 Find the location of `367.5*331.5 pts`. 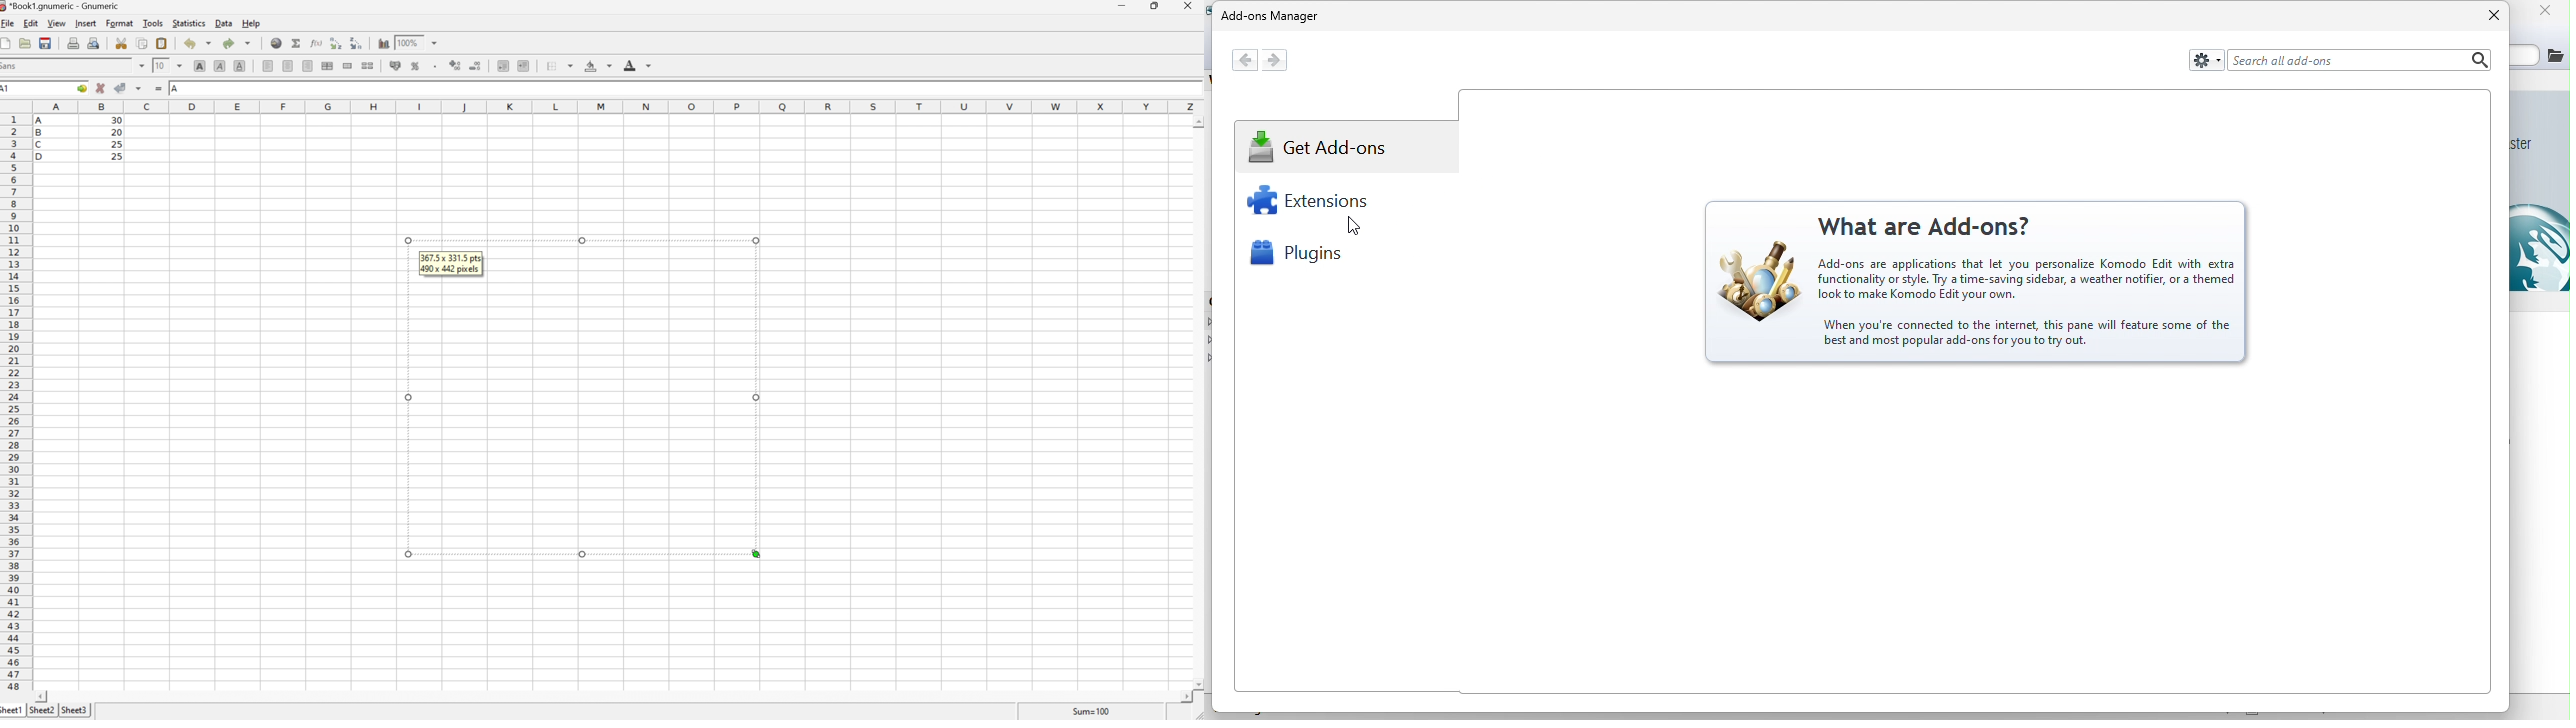

367.5*331.5 pts is located at coordinates (450, 258).